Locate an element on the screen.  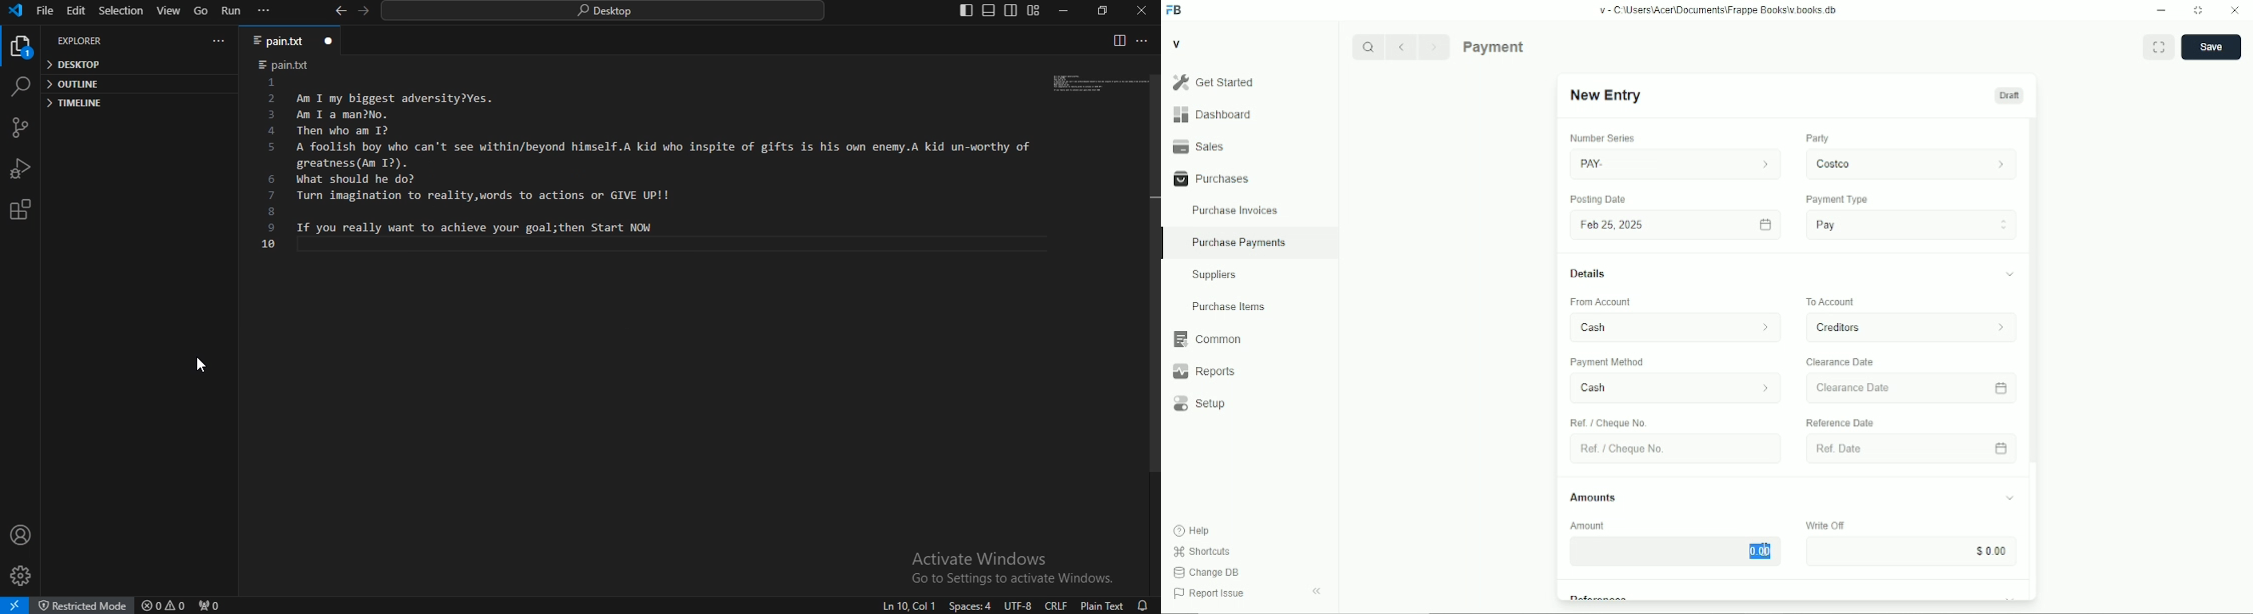
... is located at coordinates (264, 10).